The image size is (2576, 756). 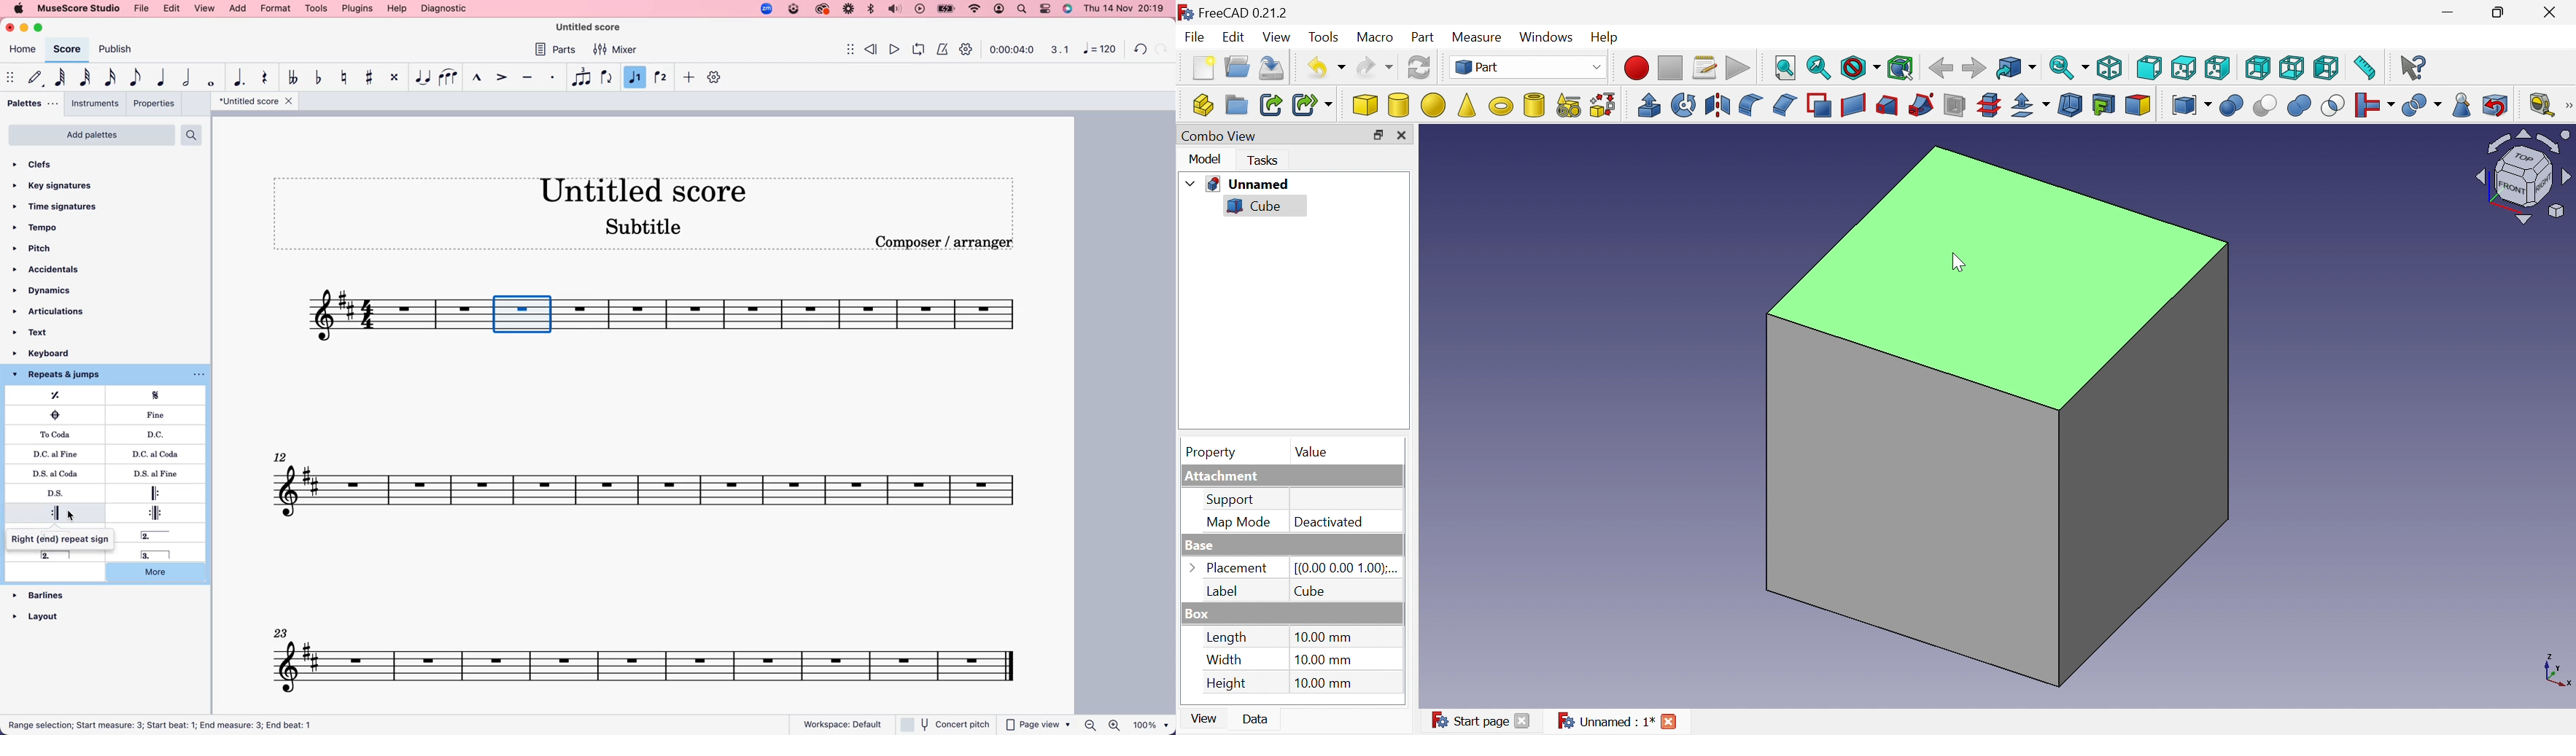 I want to click on Measure distance, so click(x=2364, y=70).